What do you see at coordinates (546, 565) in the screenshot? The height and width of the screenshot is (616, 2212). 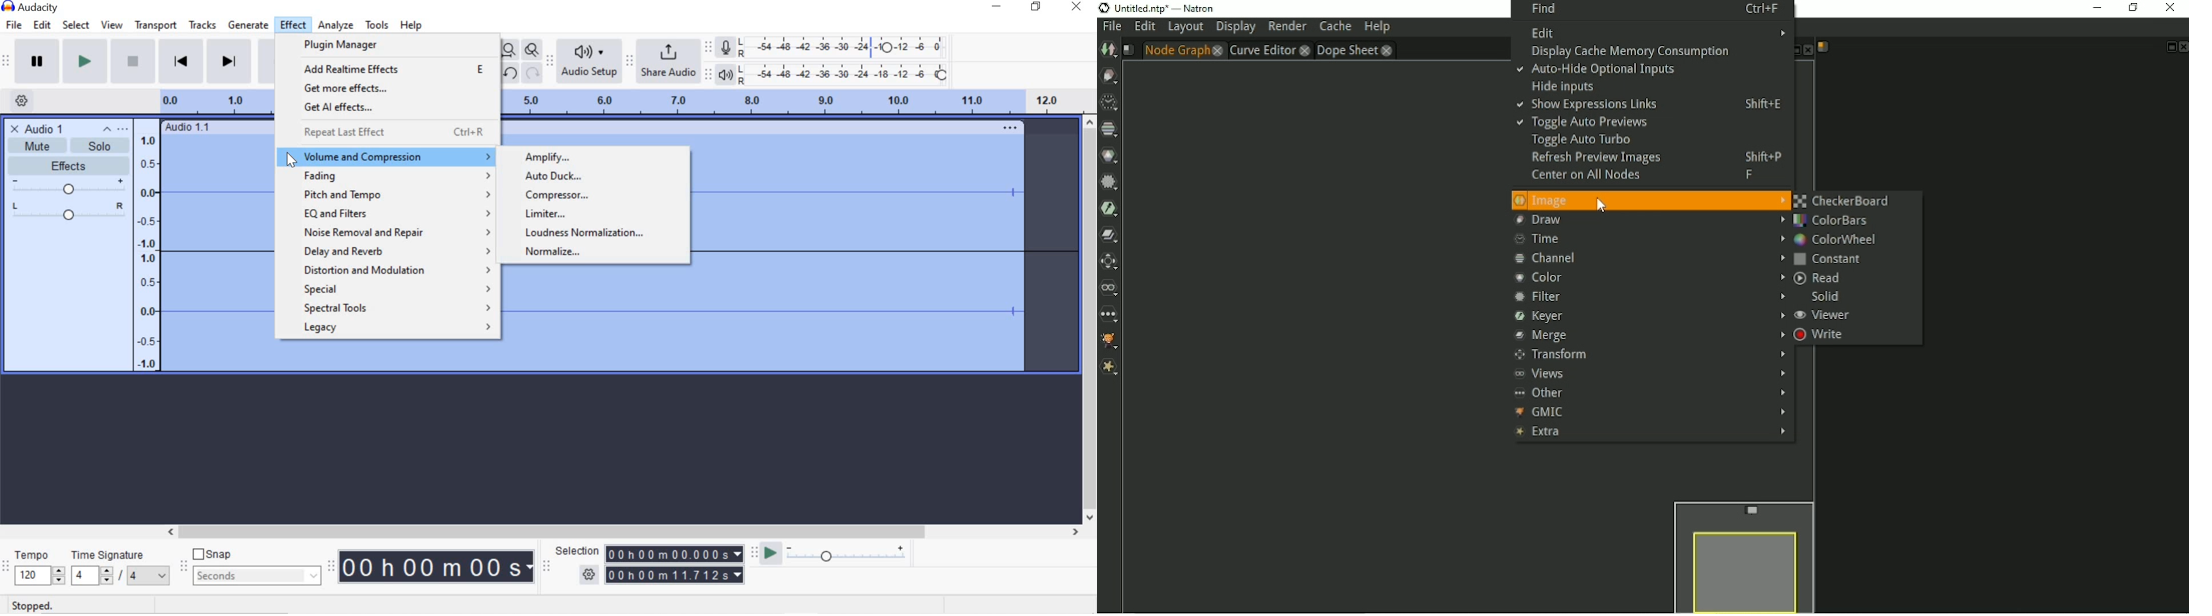 I see `Selection Toolbar` at bounding box center [546, 565].